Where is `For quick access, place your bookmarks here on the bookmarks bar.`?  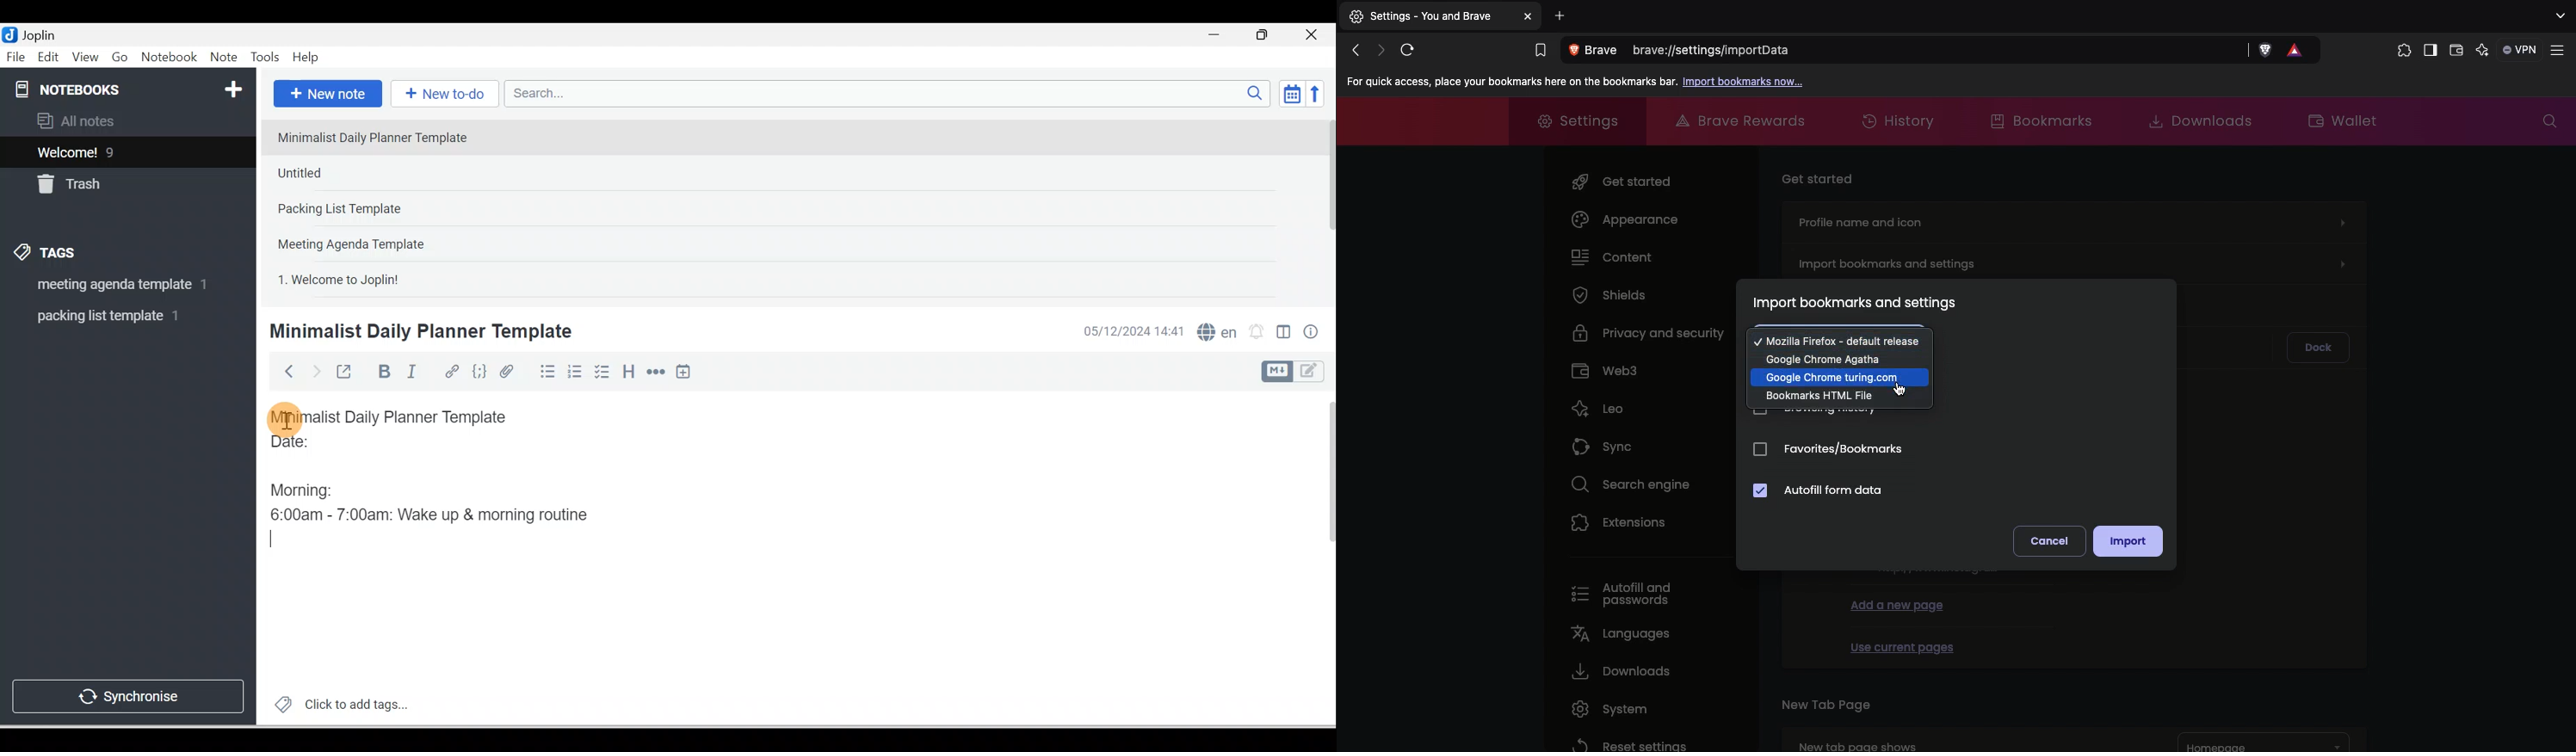
For quick access, place your bookmarks here on the bookmarks bar. is located at coordinates (1509, 82).